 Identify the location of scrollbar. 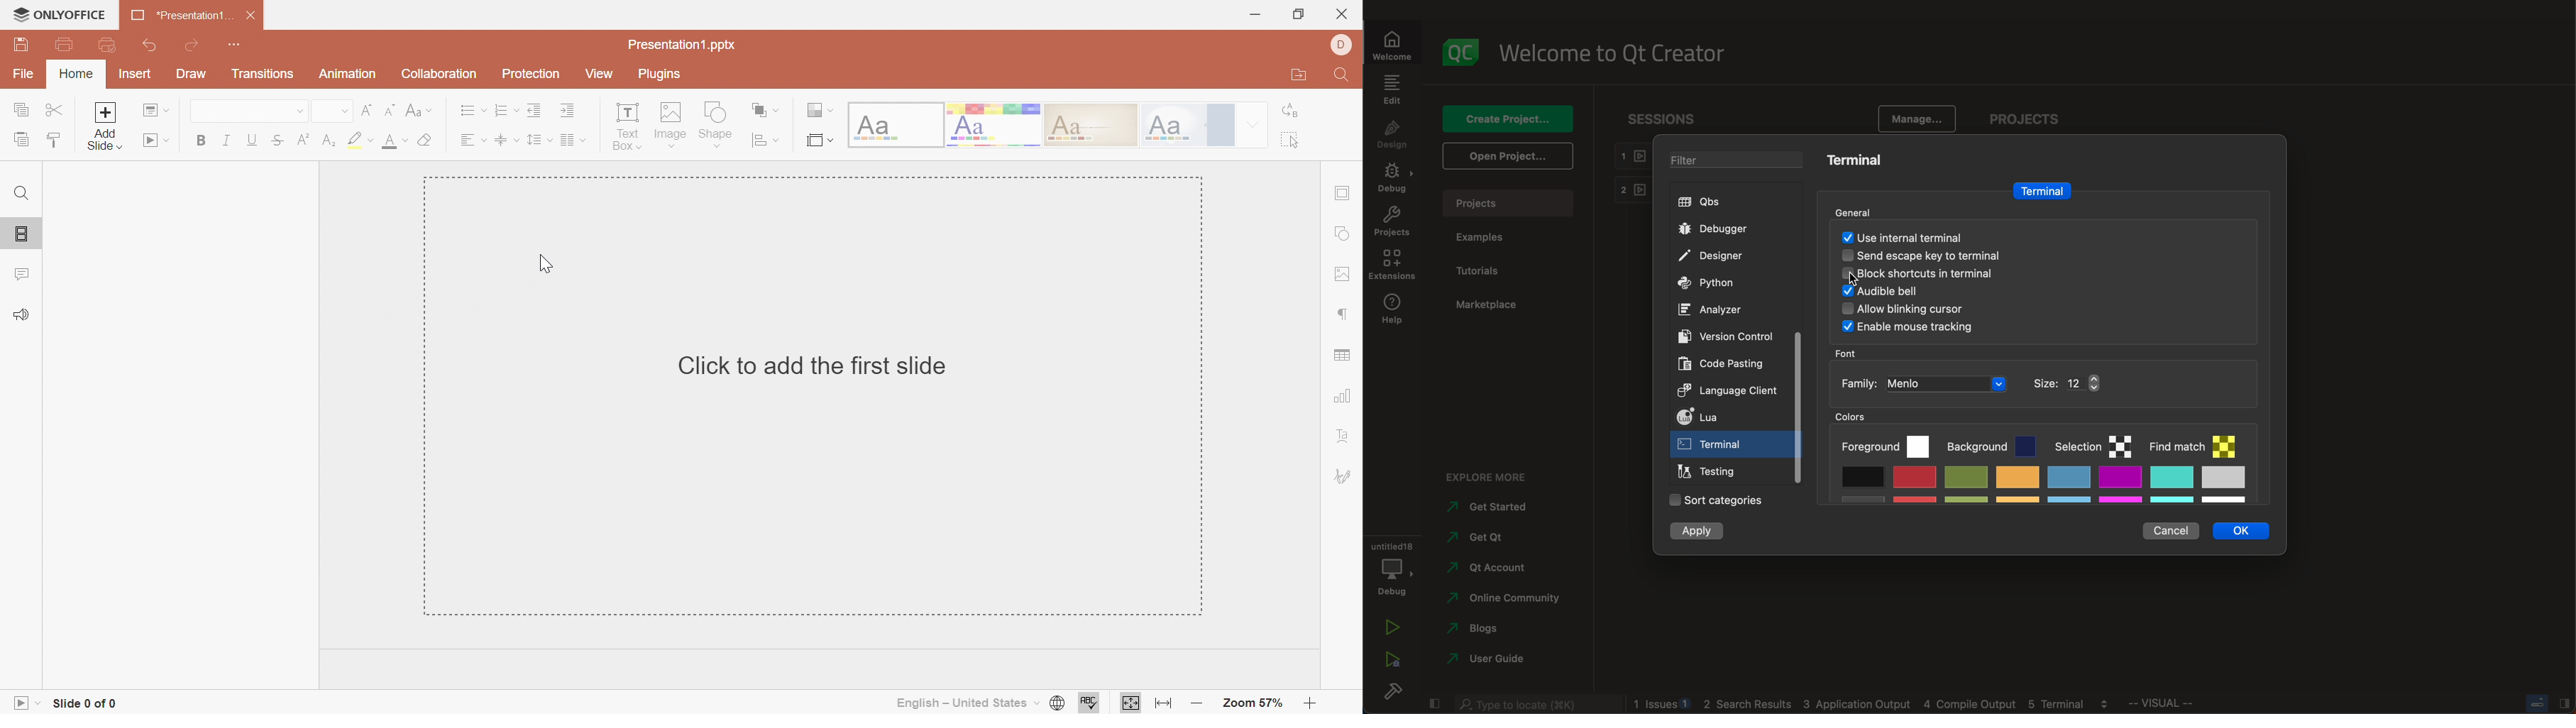
(1797, 407).